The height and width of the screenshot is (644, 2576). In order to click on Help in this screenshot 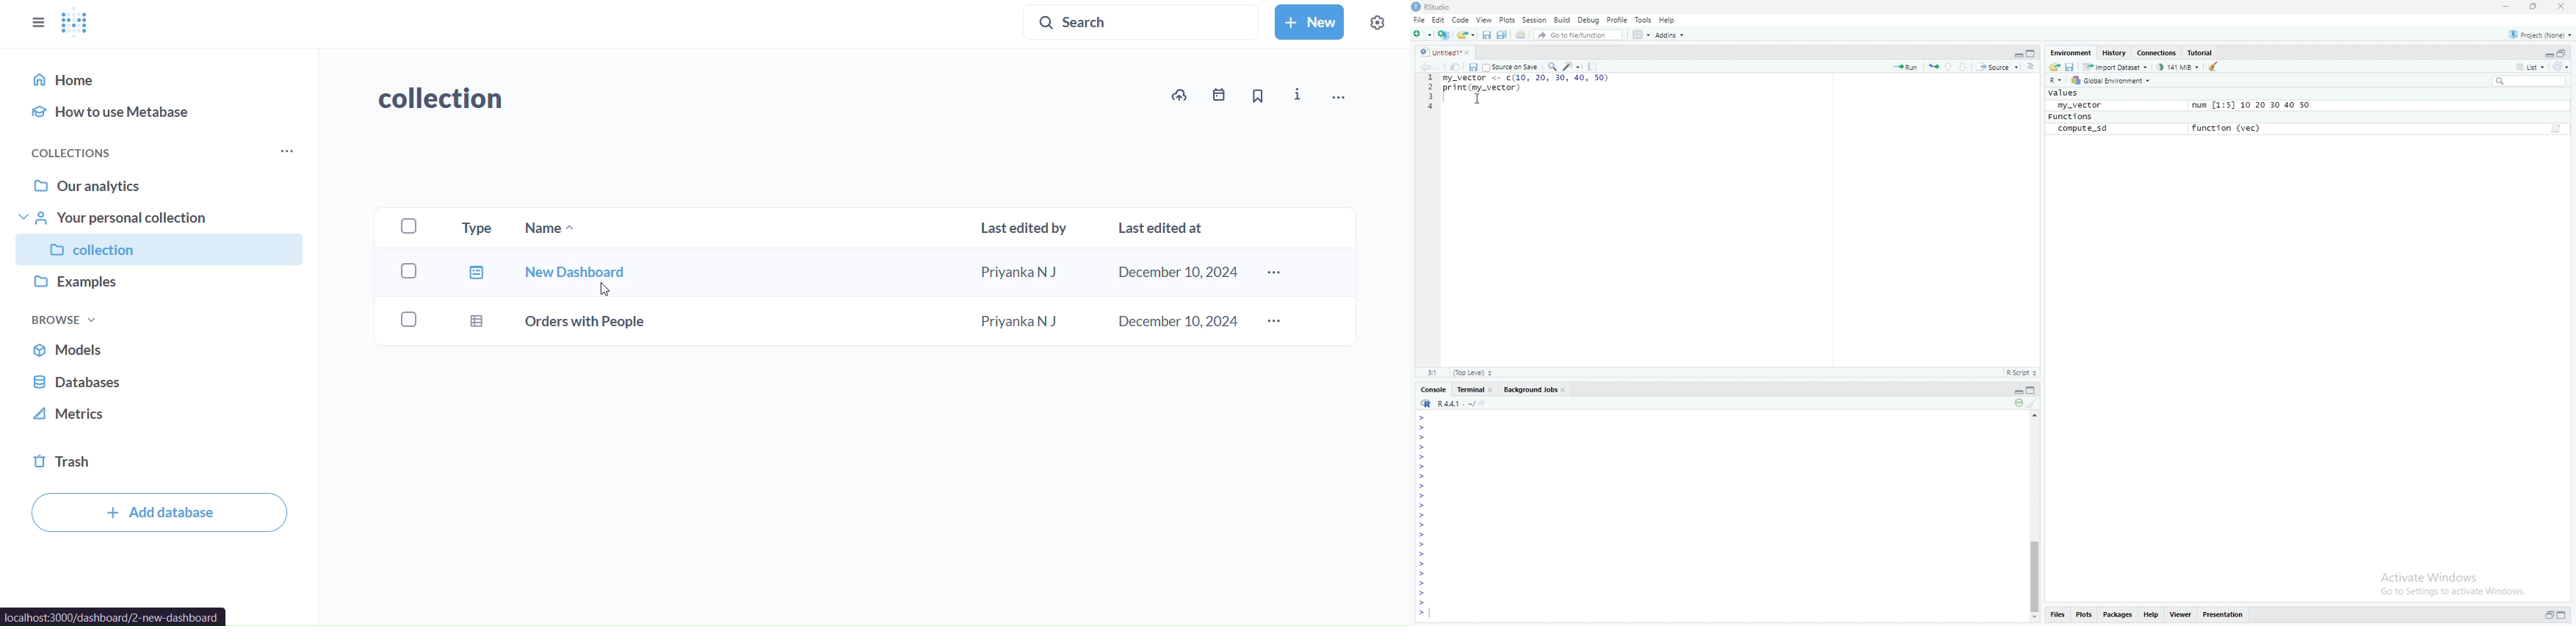, I will do `click(2150, 614)`.